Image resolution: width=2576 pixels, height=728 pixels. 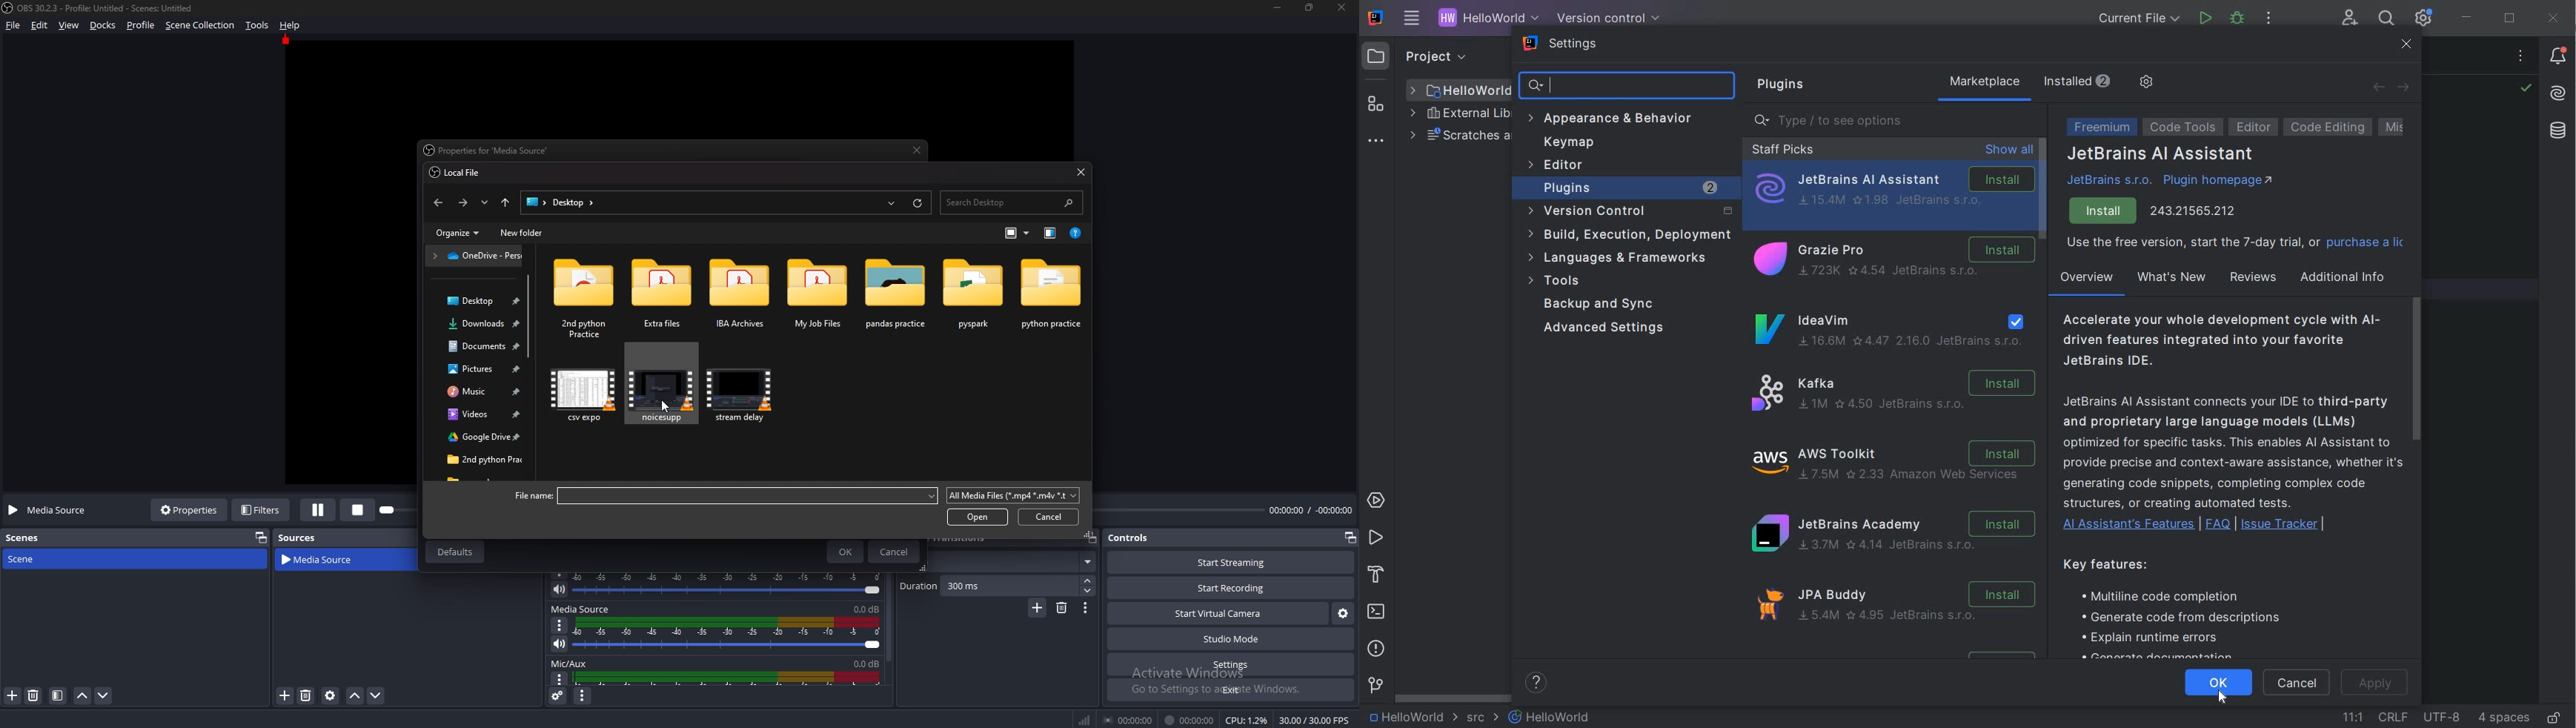 I want to click on Start recording, so click(x=1232, y=588).